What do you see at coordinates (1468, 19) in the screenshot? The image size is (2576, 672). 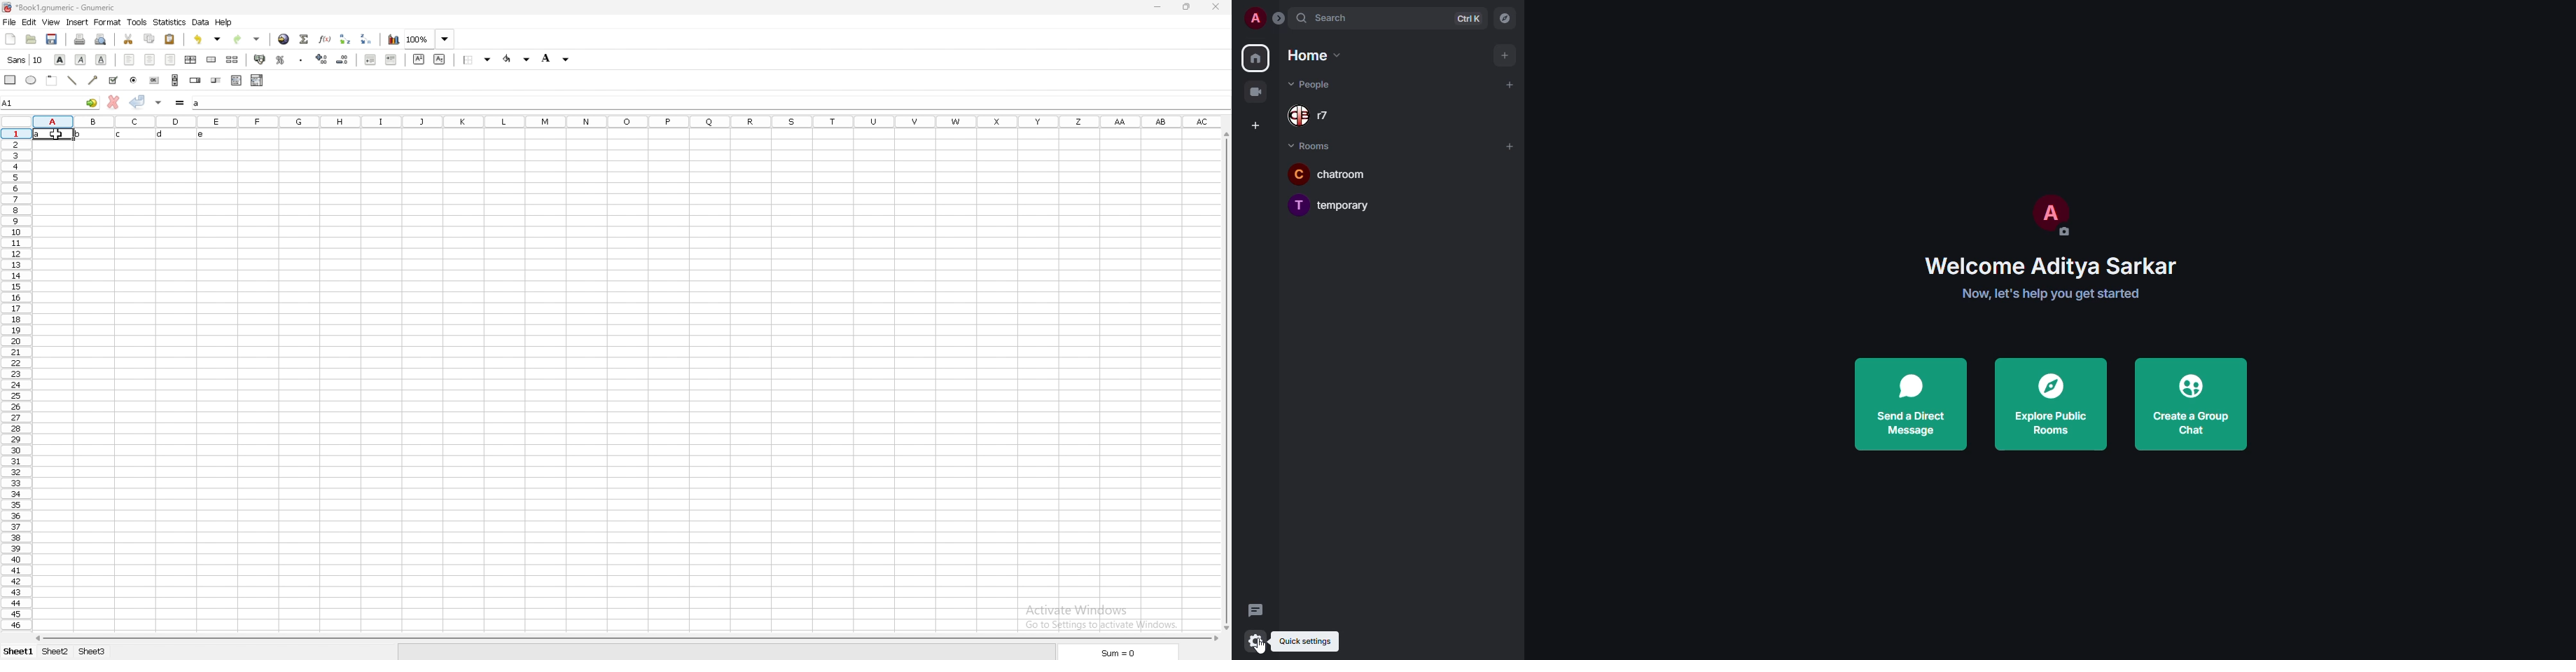 I see `ctrl K` at bounding box center [1468, 19].